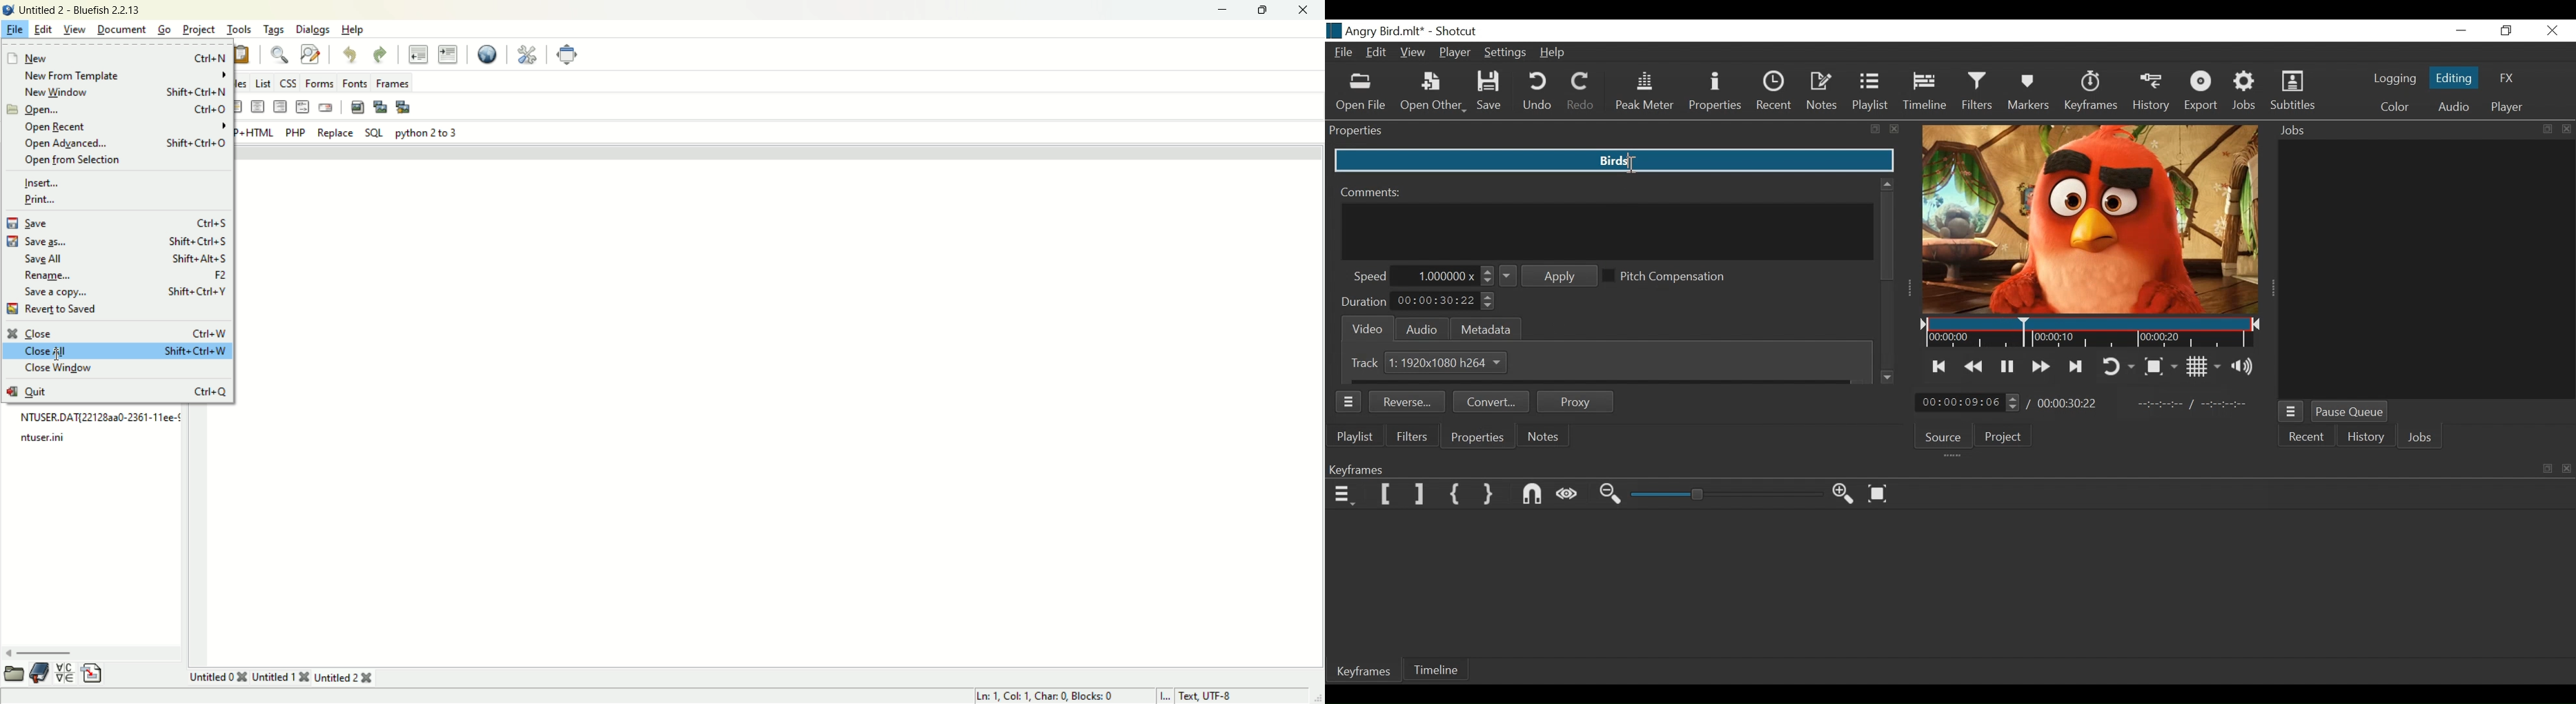  Describe the element at coordinates (357, 105) in the screenshot. I see `insert image` at that location.